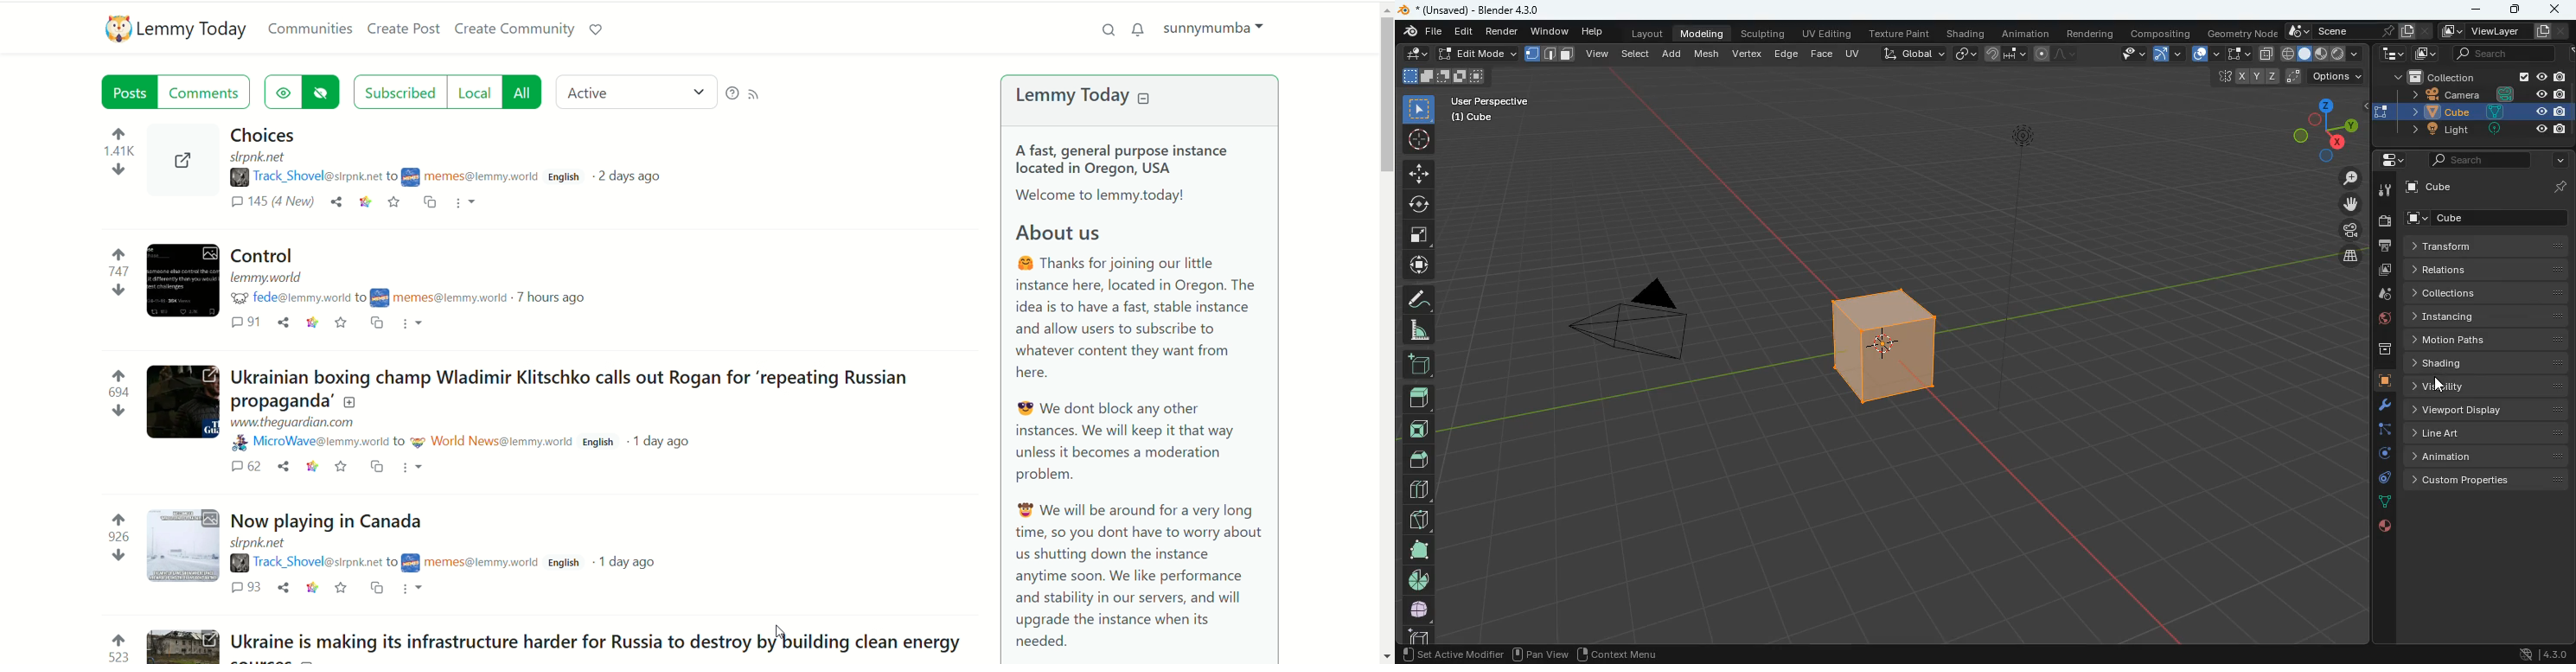 This screenshot has height=672, width=2576. What do you see at coordinates (296, 424) in the screenshot?
I see `URL` at bounding box center [296, 424].